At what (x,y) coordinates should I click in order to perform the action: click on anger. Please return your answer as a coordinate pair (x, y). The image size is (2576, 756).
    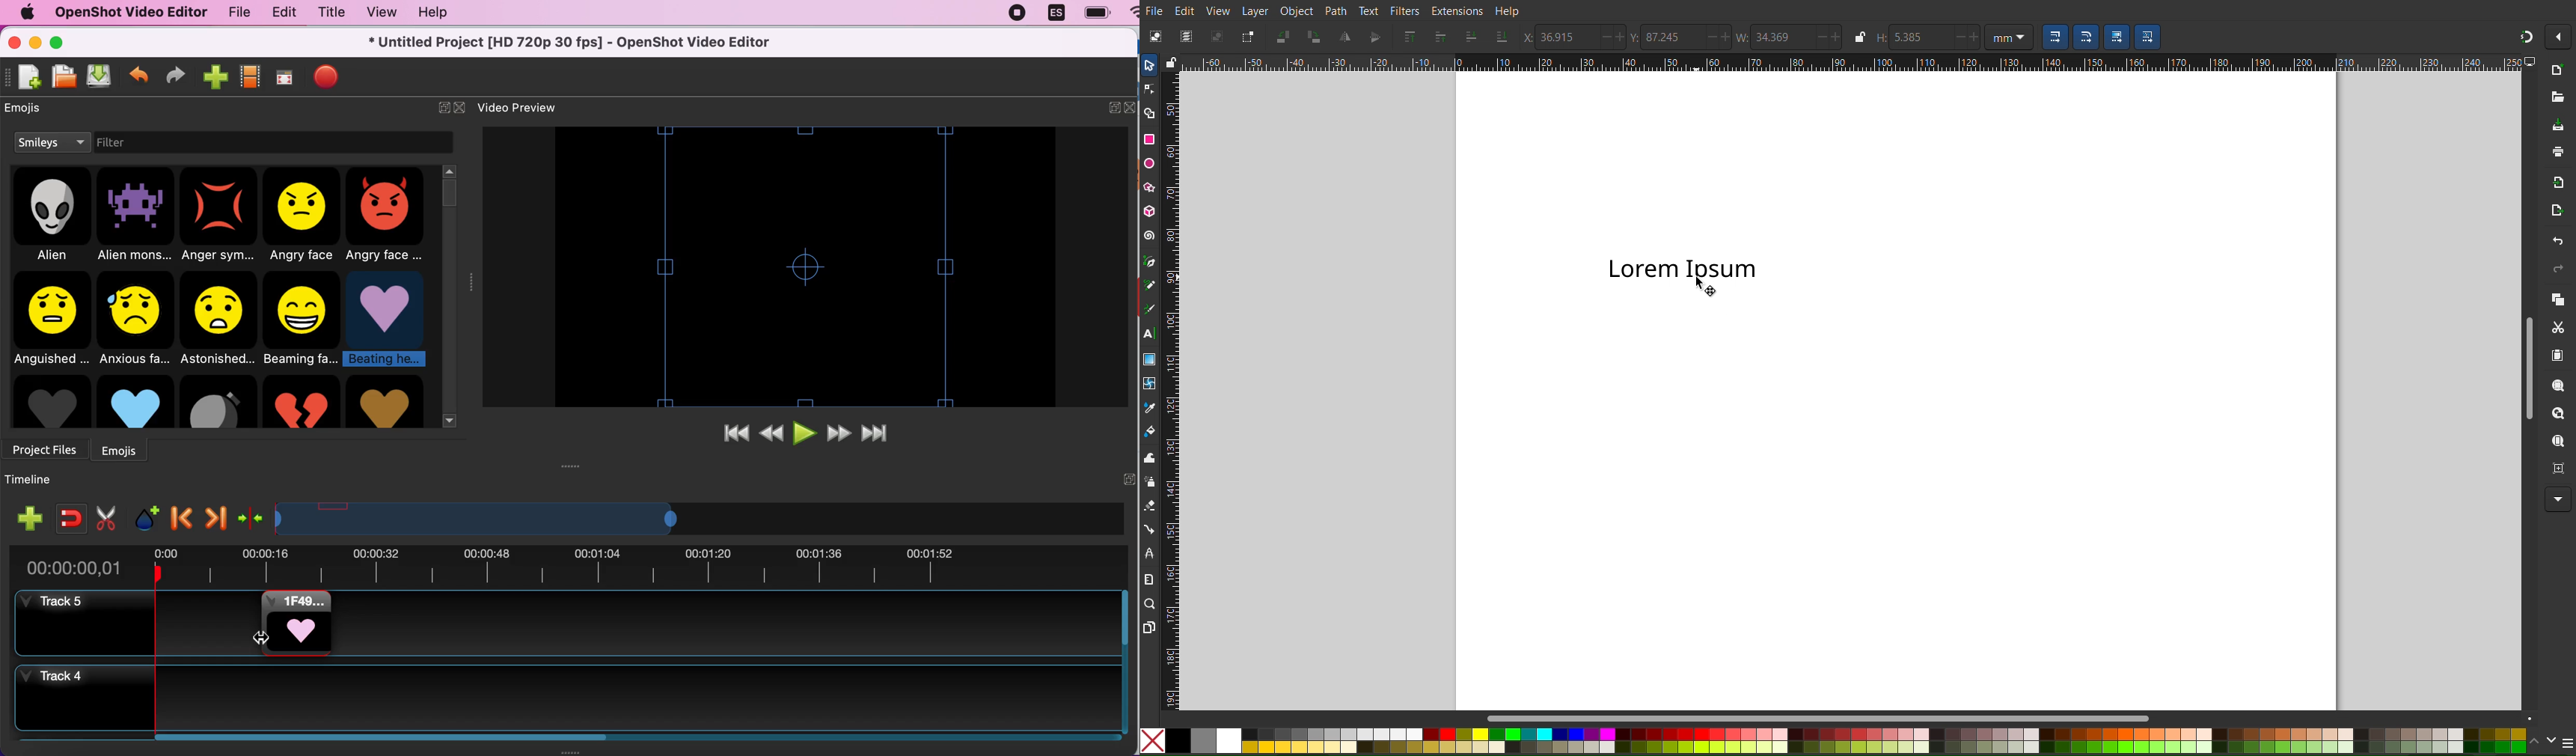
    Looking at the image, I should click on (220, 216).